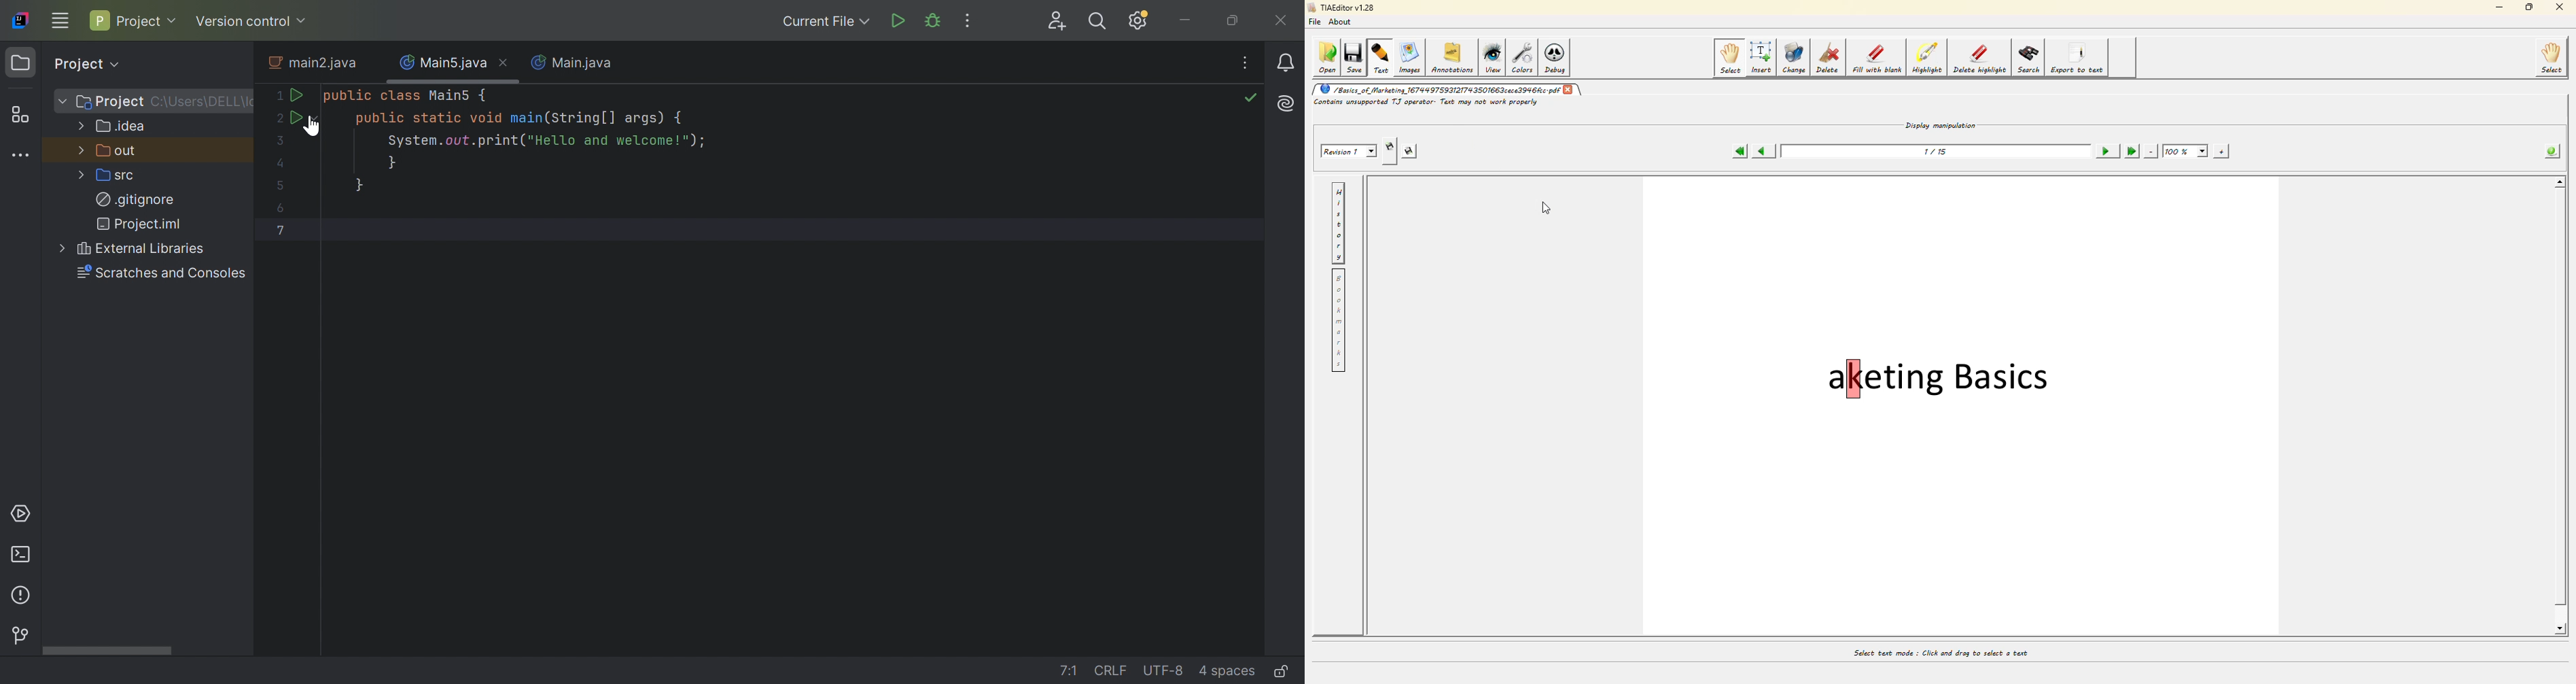 This screenshot has width=2576, height=700. What do you see at coordinates (23, 555) in the screenshot?
I see `Terminal` at bounding box center [23, 555].